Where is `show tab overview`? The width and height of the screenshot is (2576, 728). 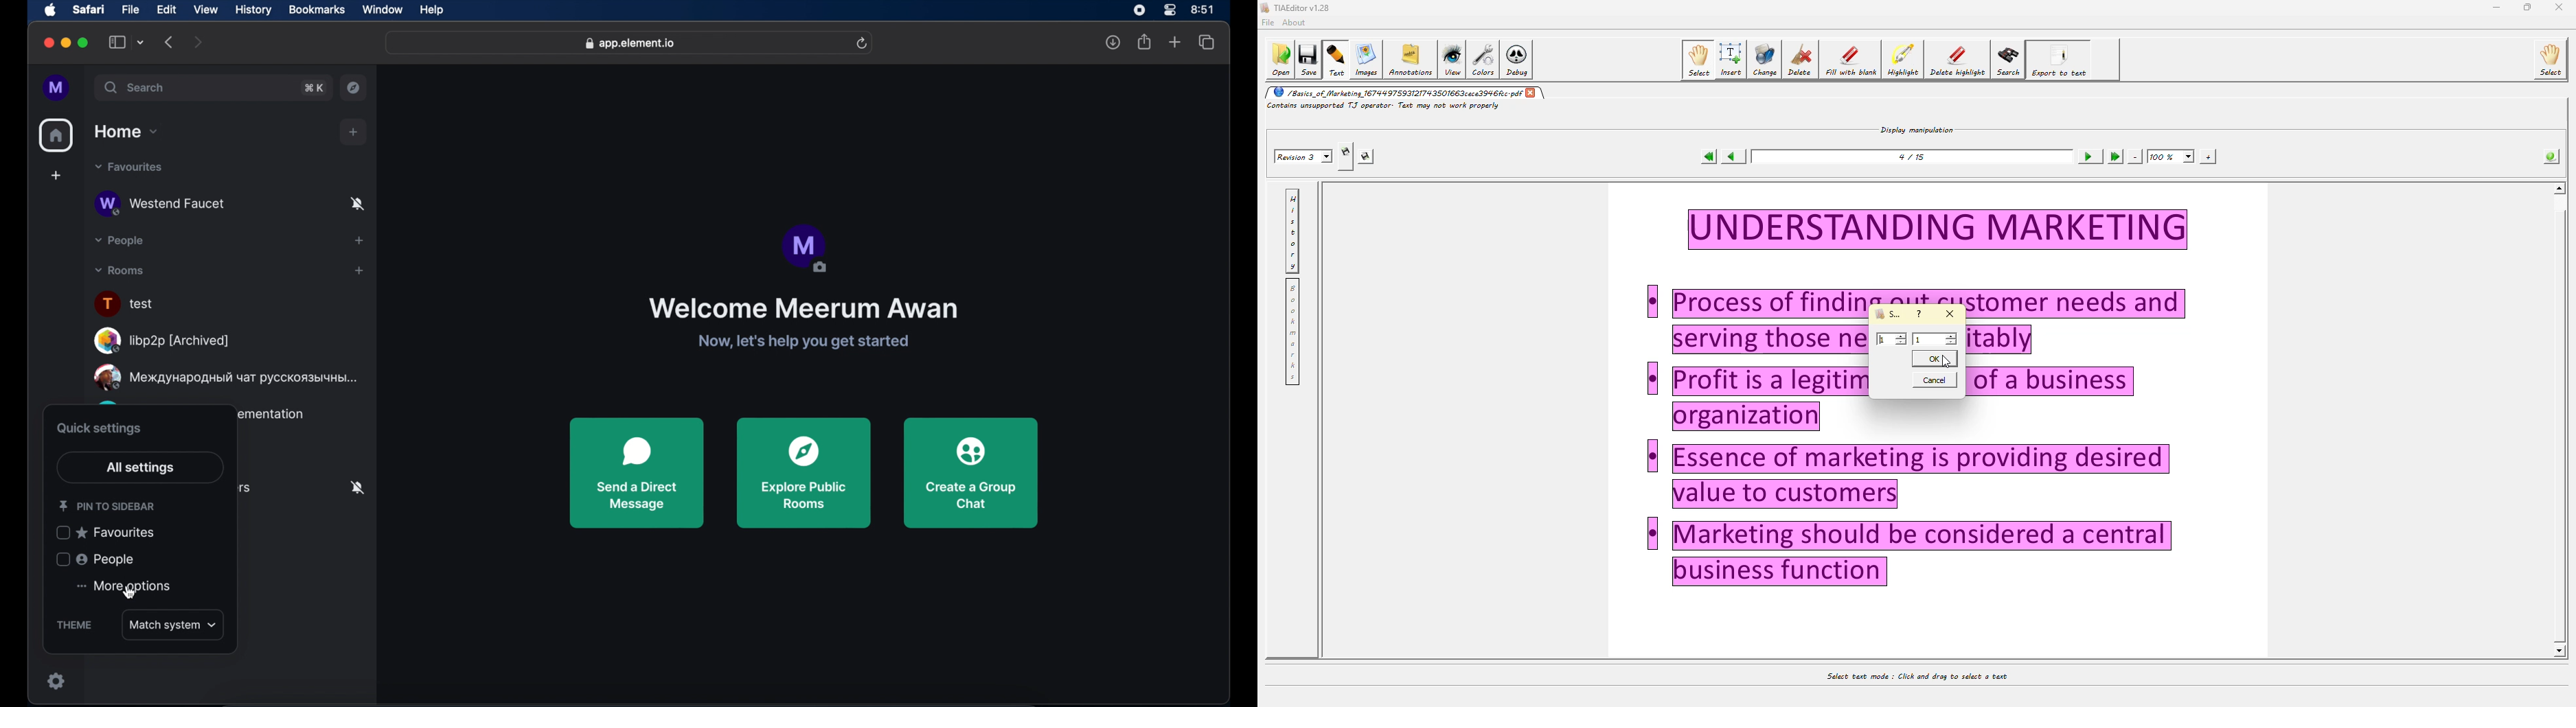
show tab overview is located at coordinates (1208, 42).